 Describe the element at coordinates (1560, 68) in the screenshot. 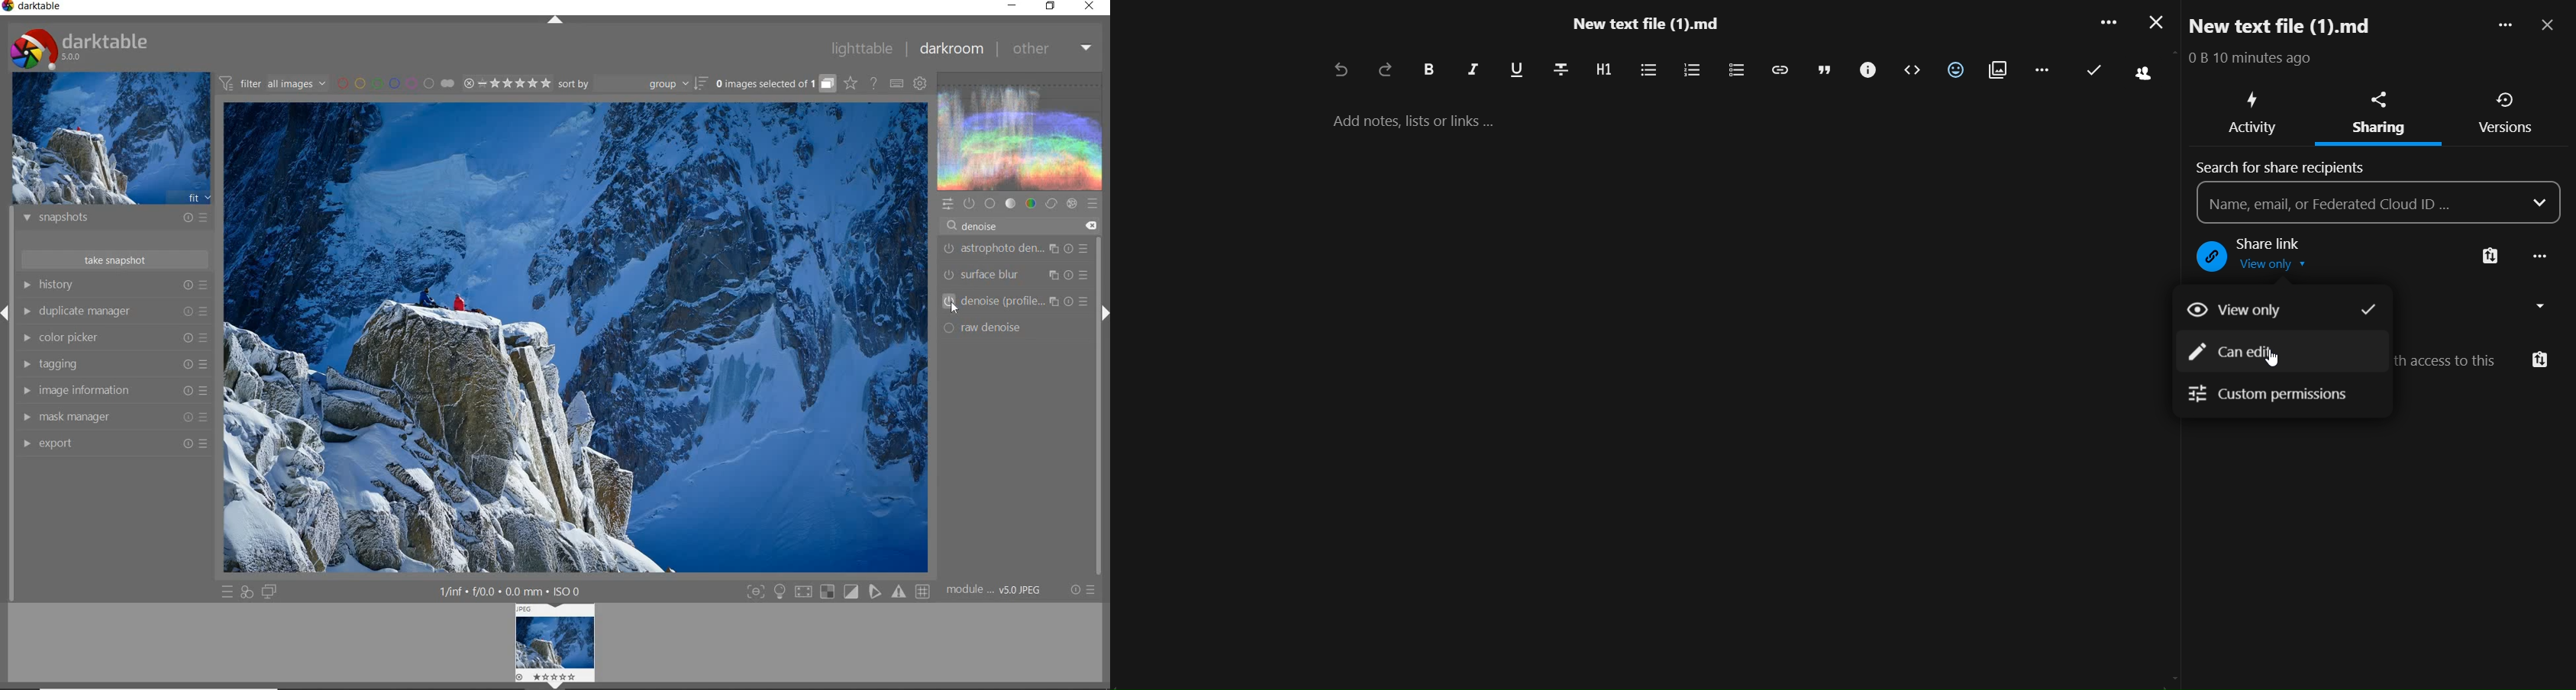

I see `strikethrough` at that location.